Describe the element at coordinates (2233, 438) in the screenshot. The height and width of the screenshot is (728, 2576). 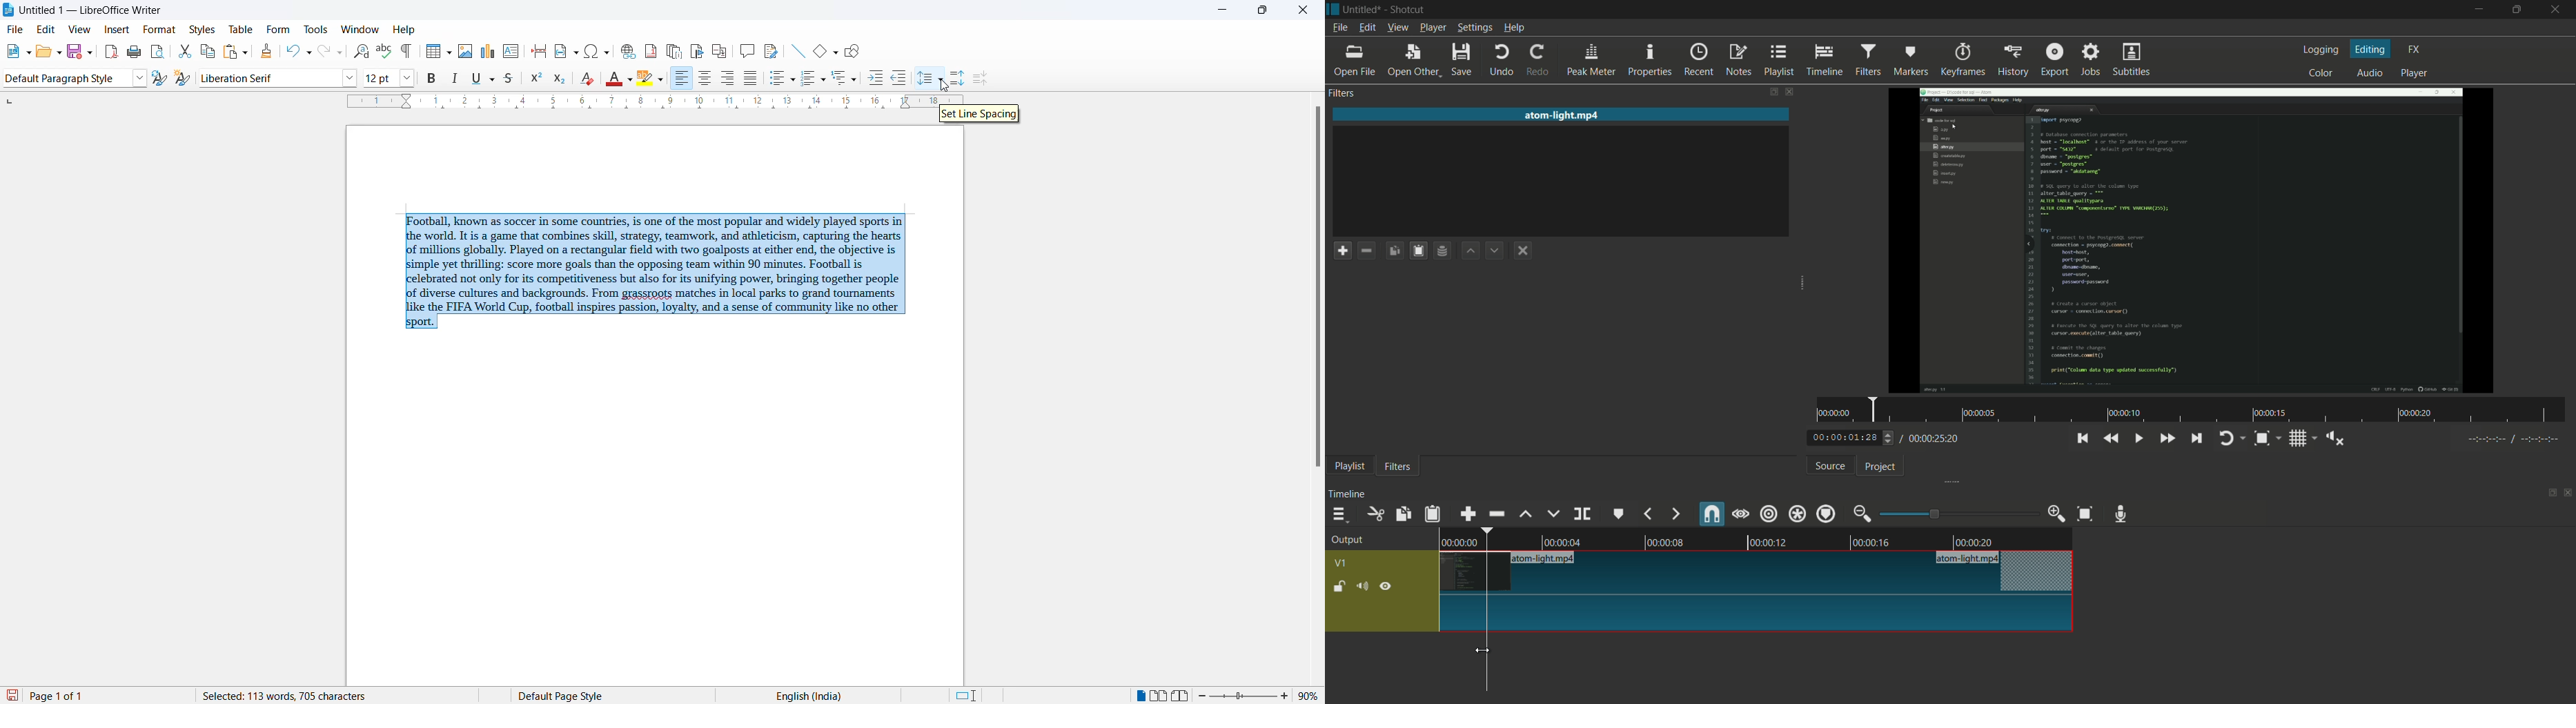
I see `toggle player looping` at that location.